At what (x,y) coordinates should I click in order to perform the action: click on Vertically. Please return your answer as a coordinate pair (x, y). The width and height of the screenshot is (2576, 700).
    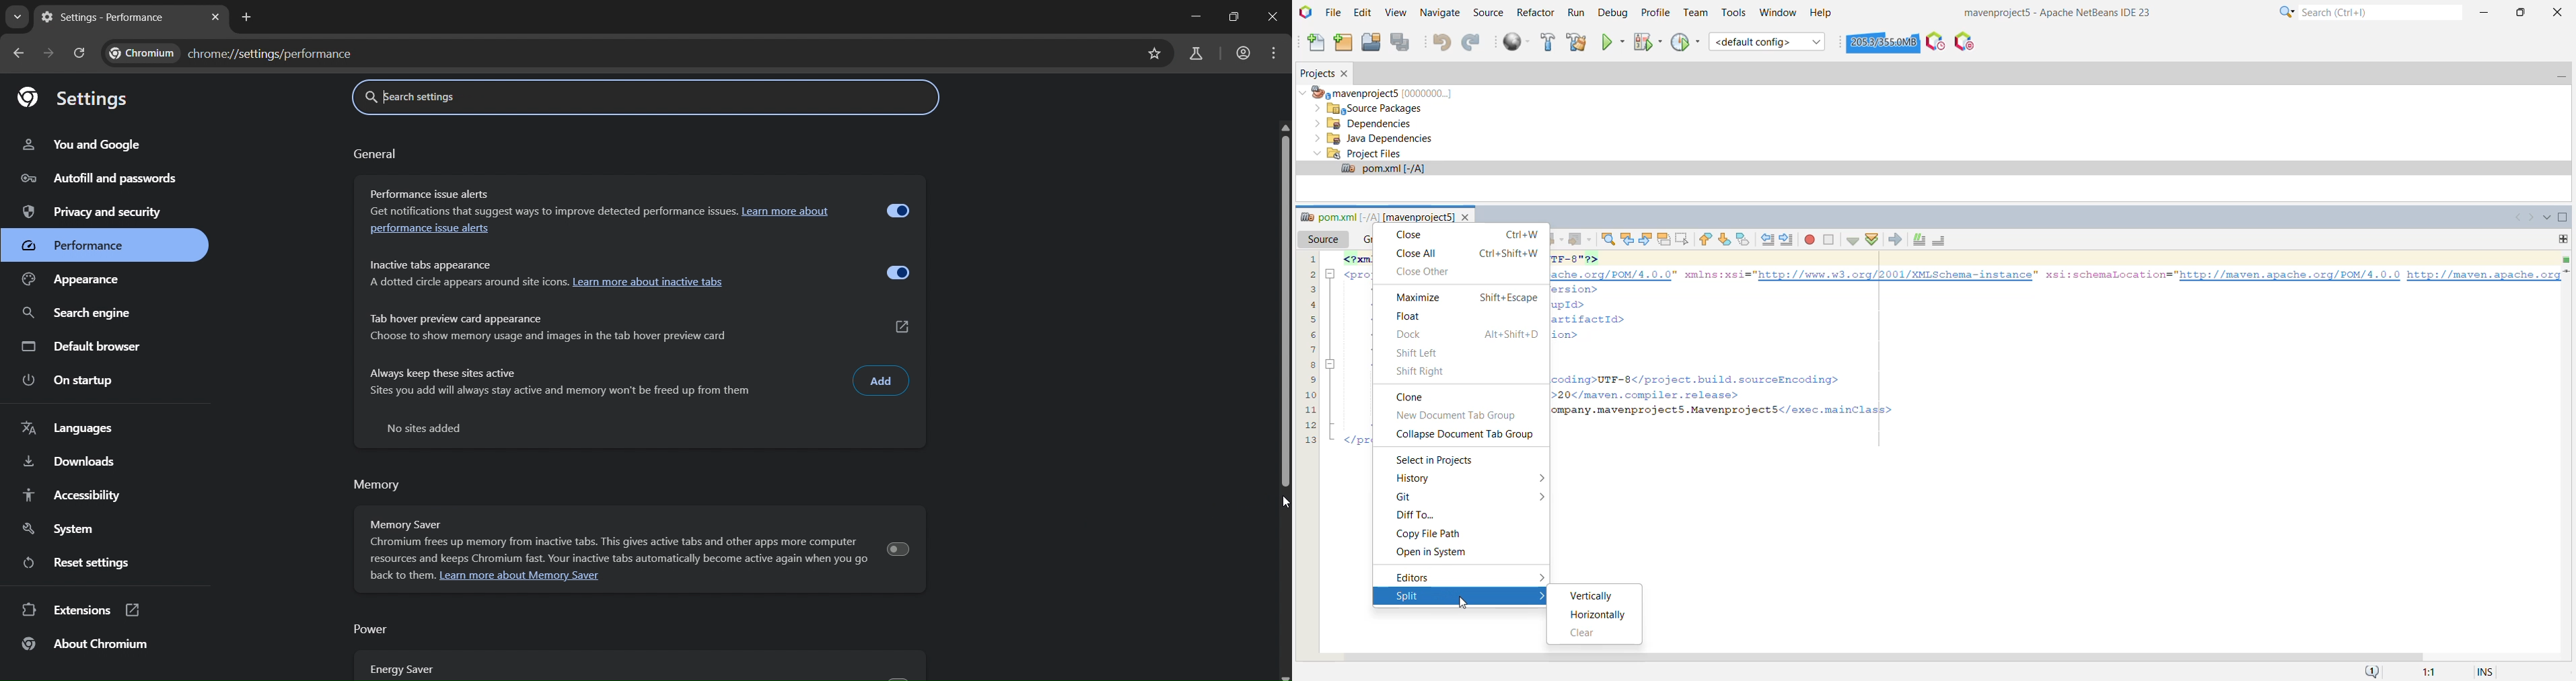
    Looking at the image, I should click on (1595, 596).